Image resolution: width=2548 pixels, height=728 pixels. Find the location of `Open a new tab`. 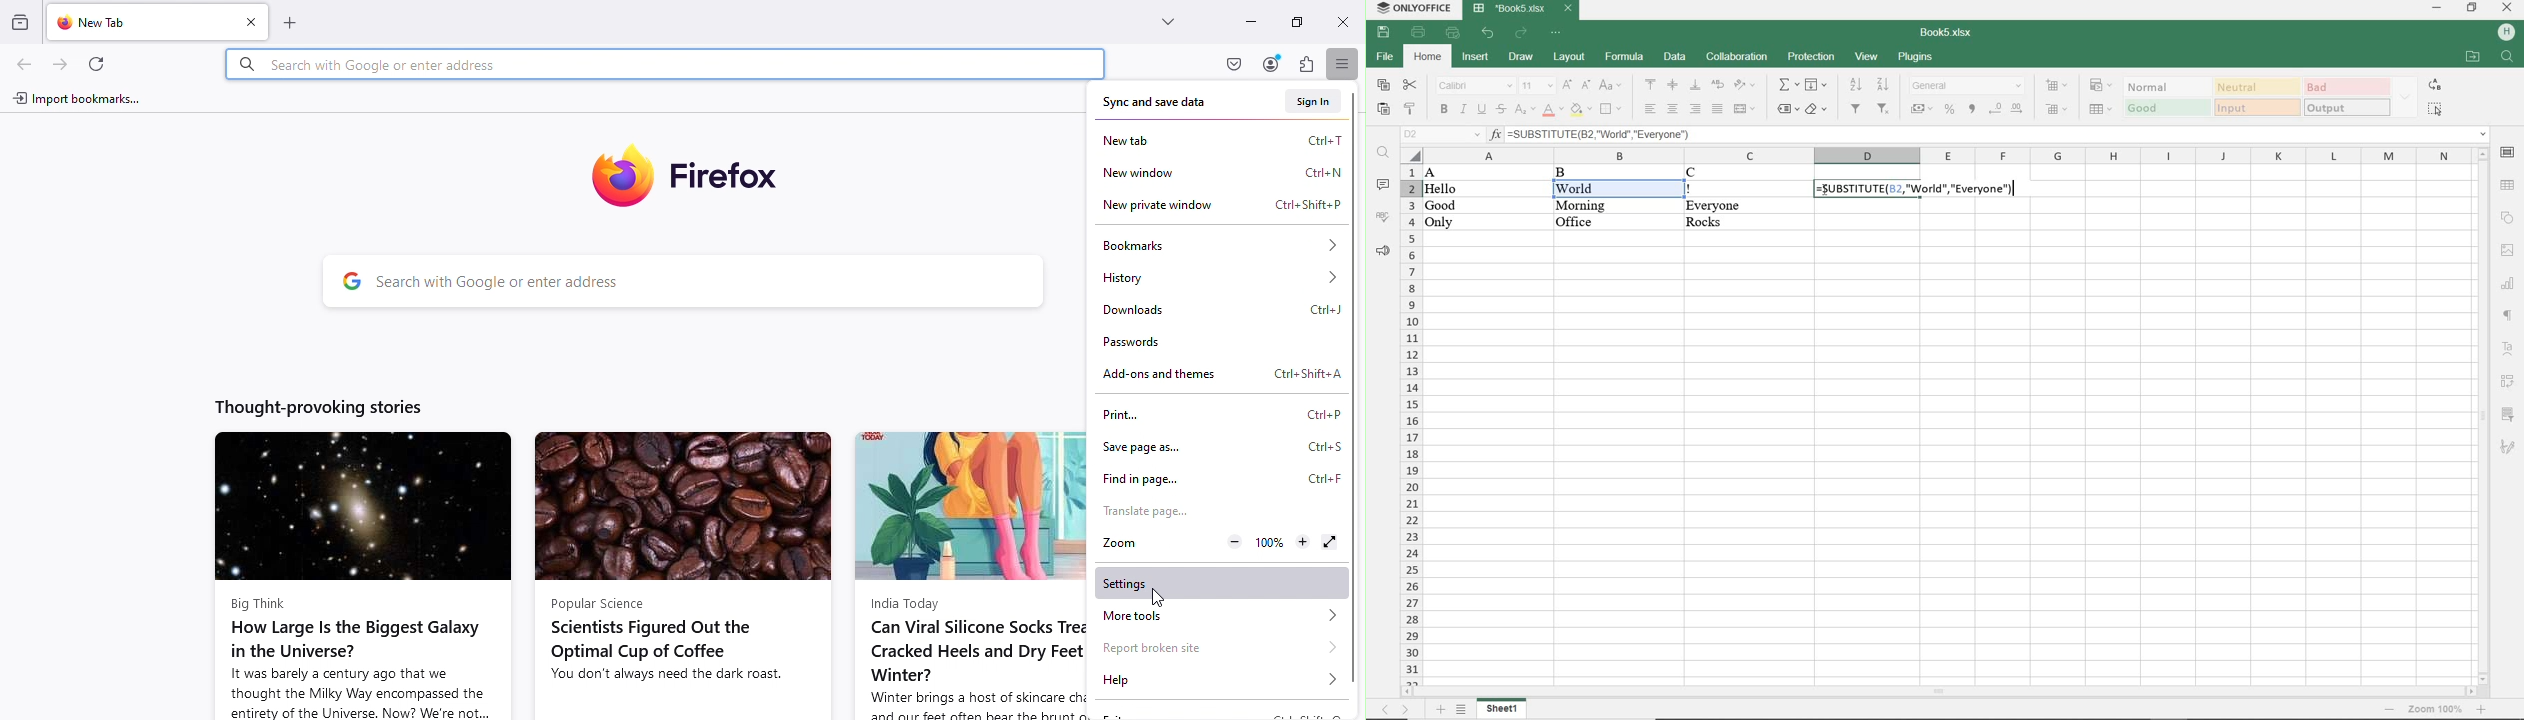

Open a new tab is located at coordinates (300, 22).